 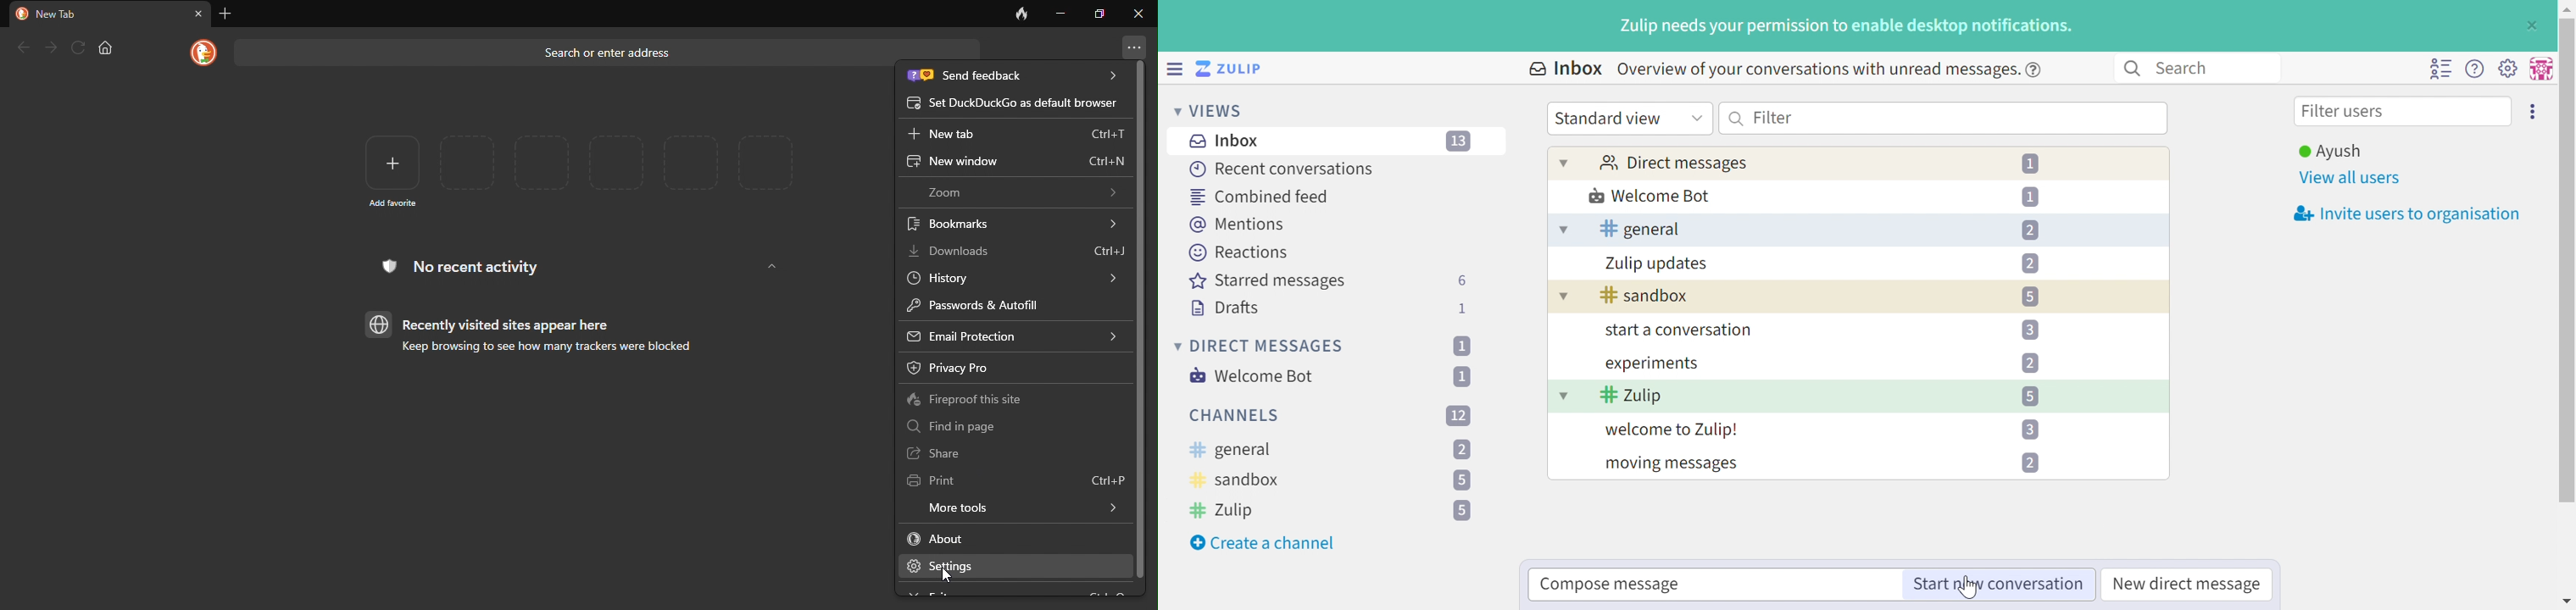 I want to click on 3, so click(x=2030, y=329).